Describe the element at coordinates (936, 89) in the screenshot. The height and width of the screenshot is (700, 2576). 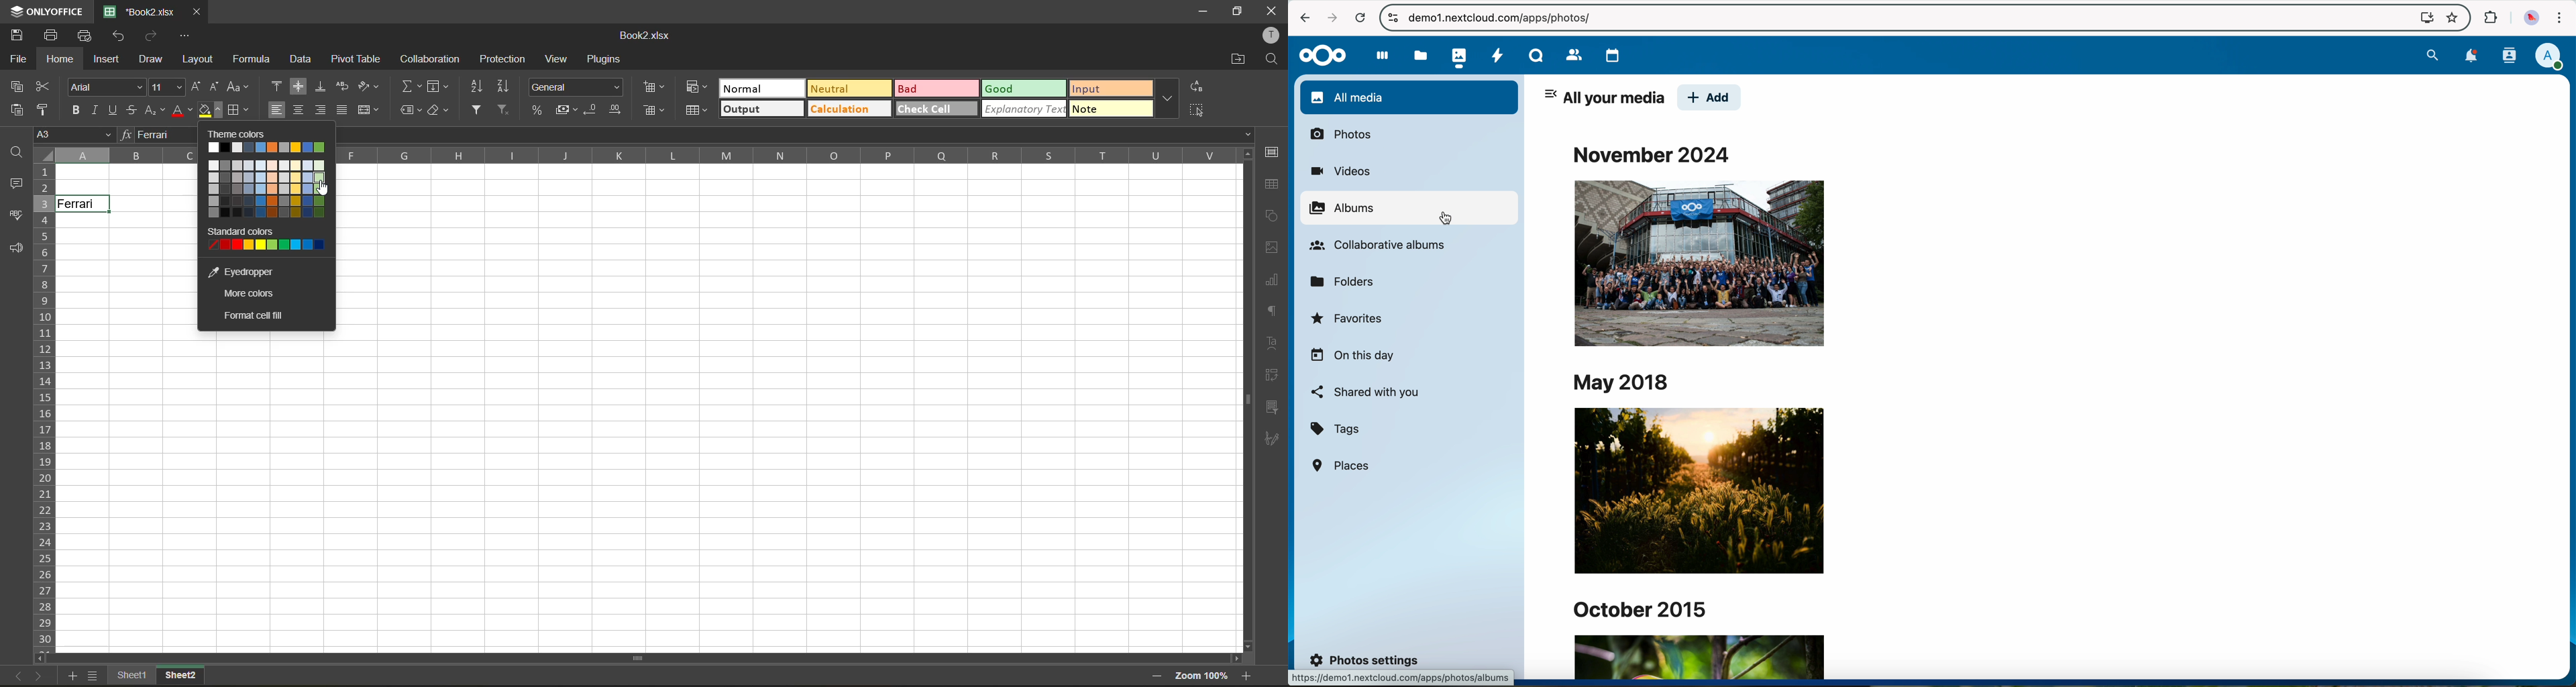
I see `bad` at that location.